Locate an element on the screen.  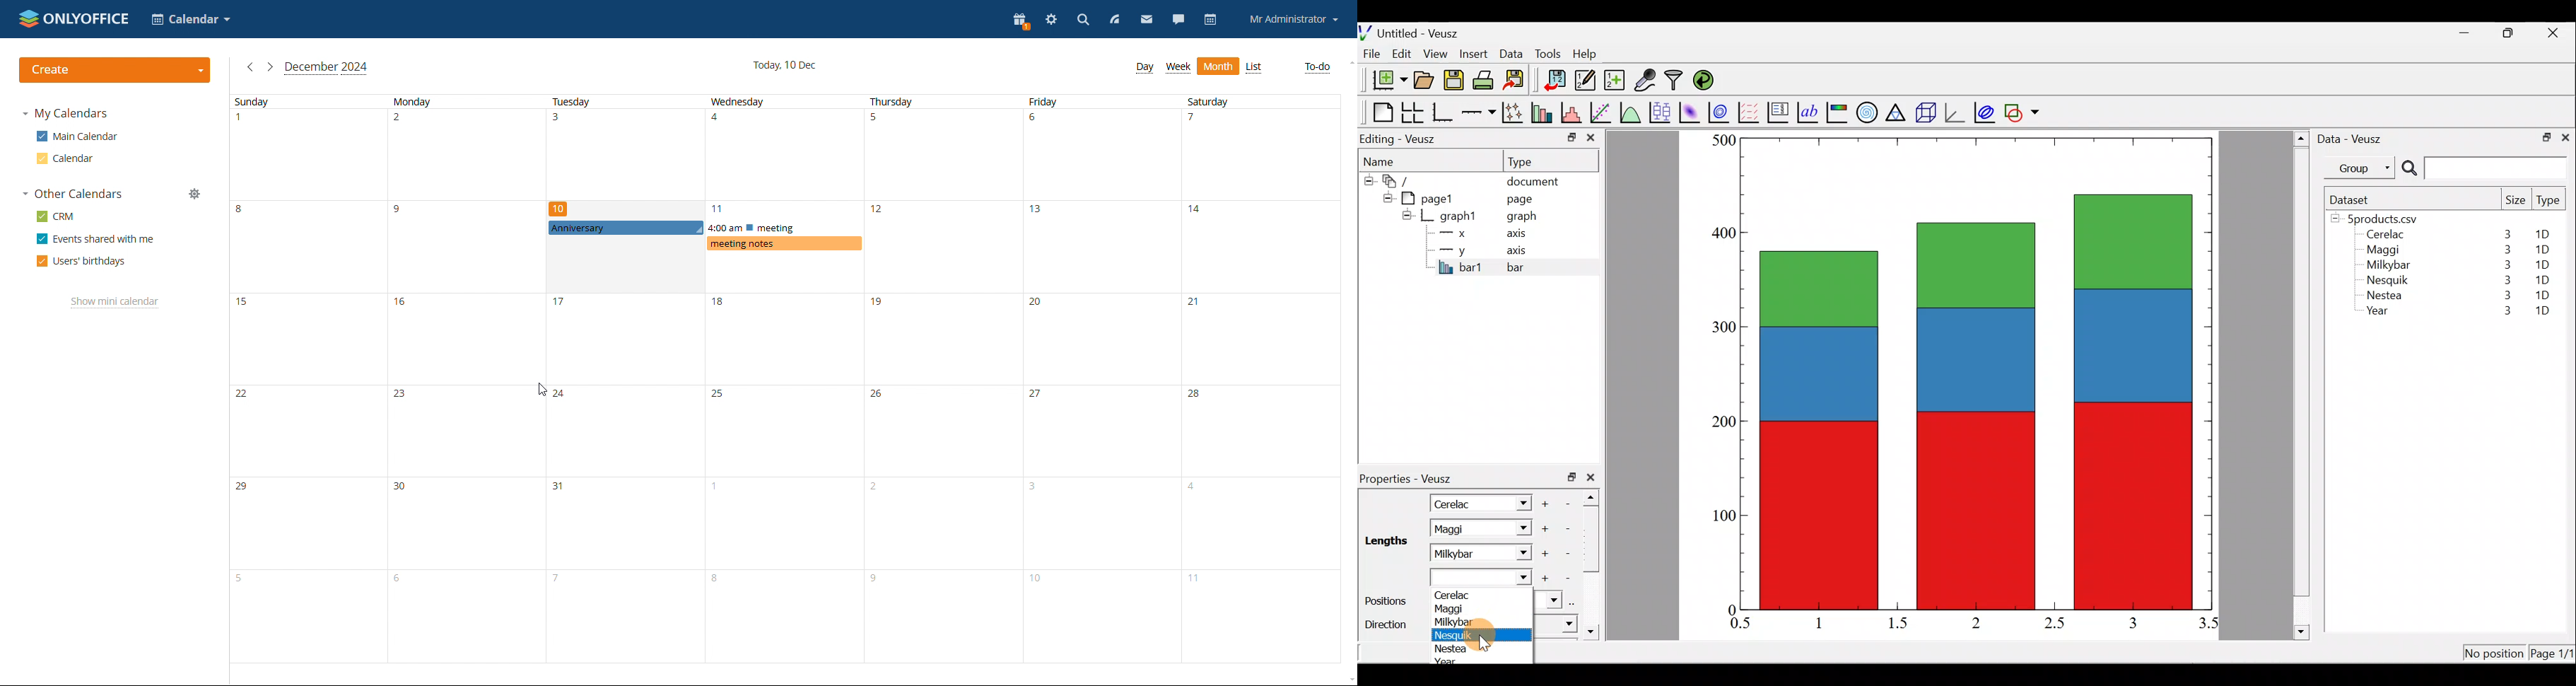
month view is located at coordinates (1218, 66).